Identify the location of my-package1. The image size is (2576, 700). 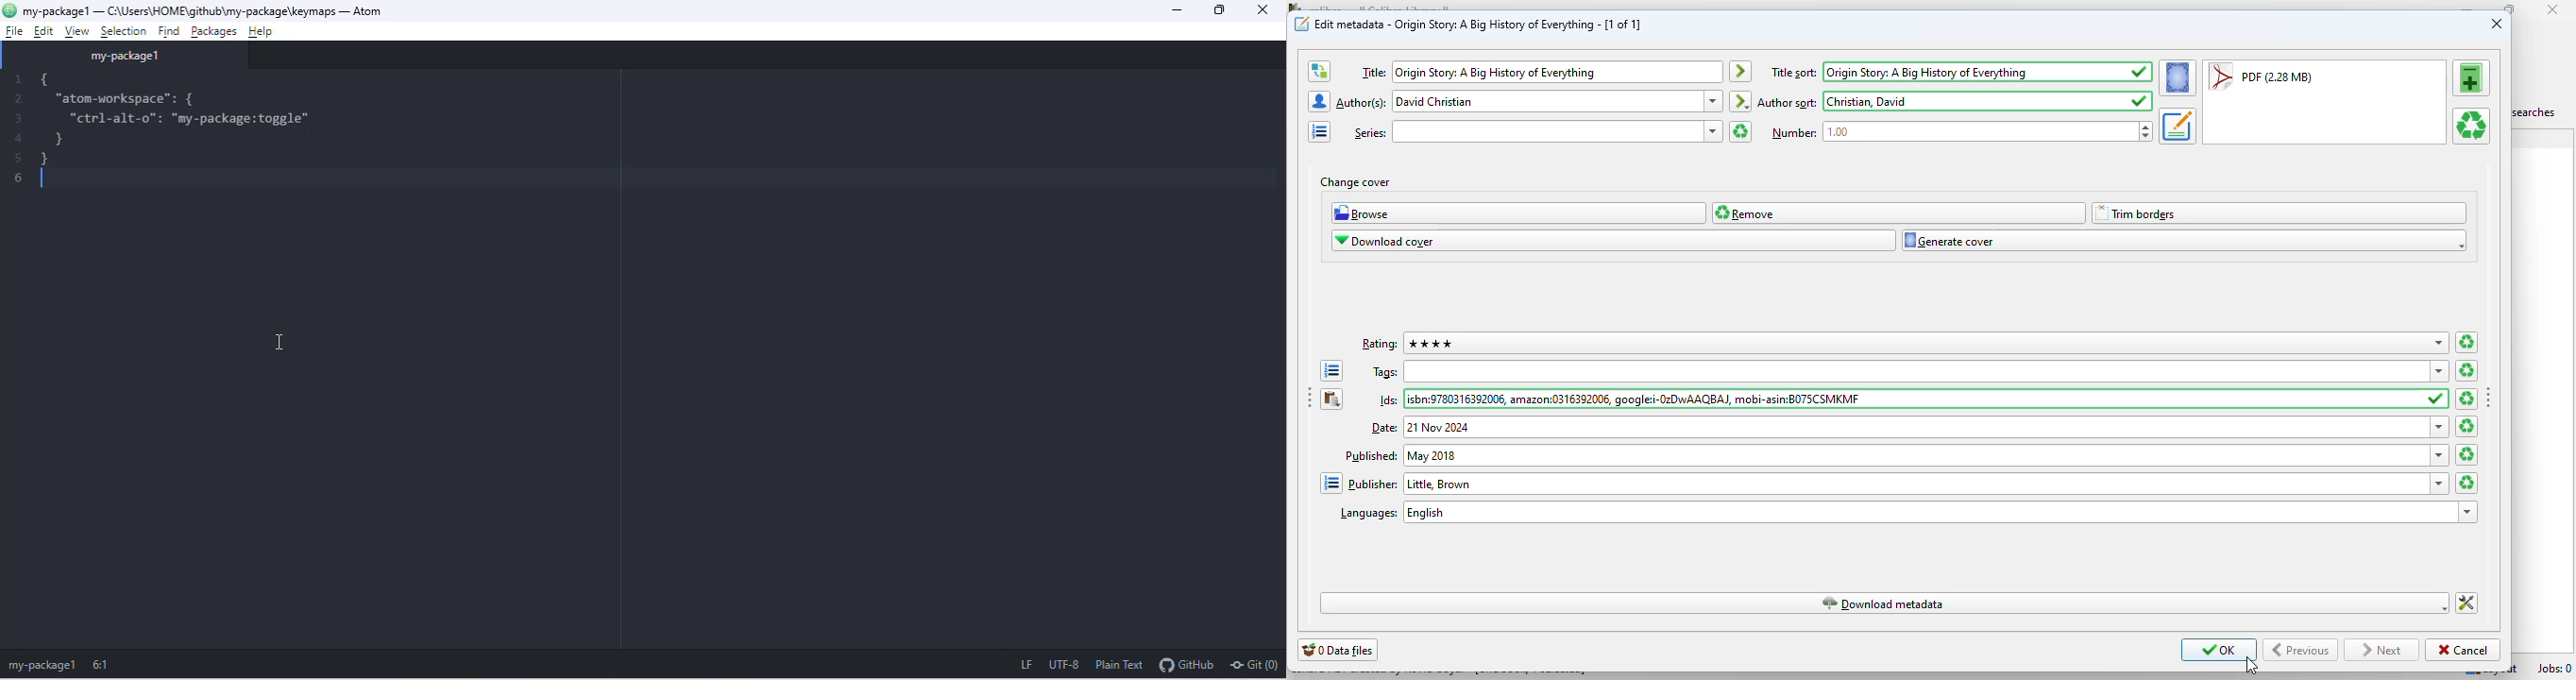
(56, 9).